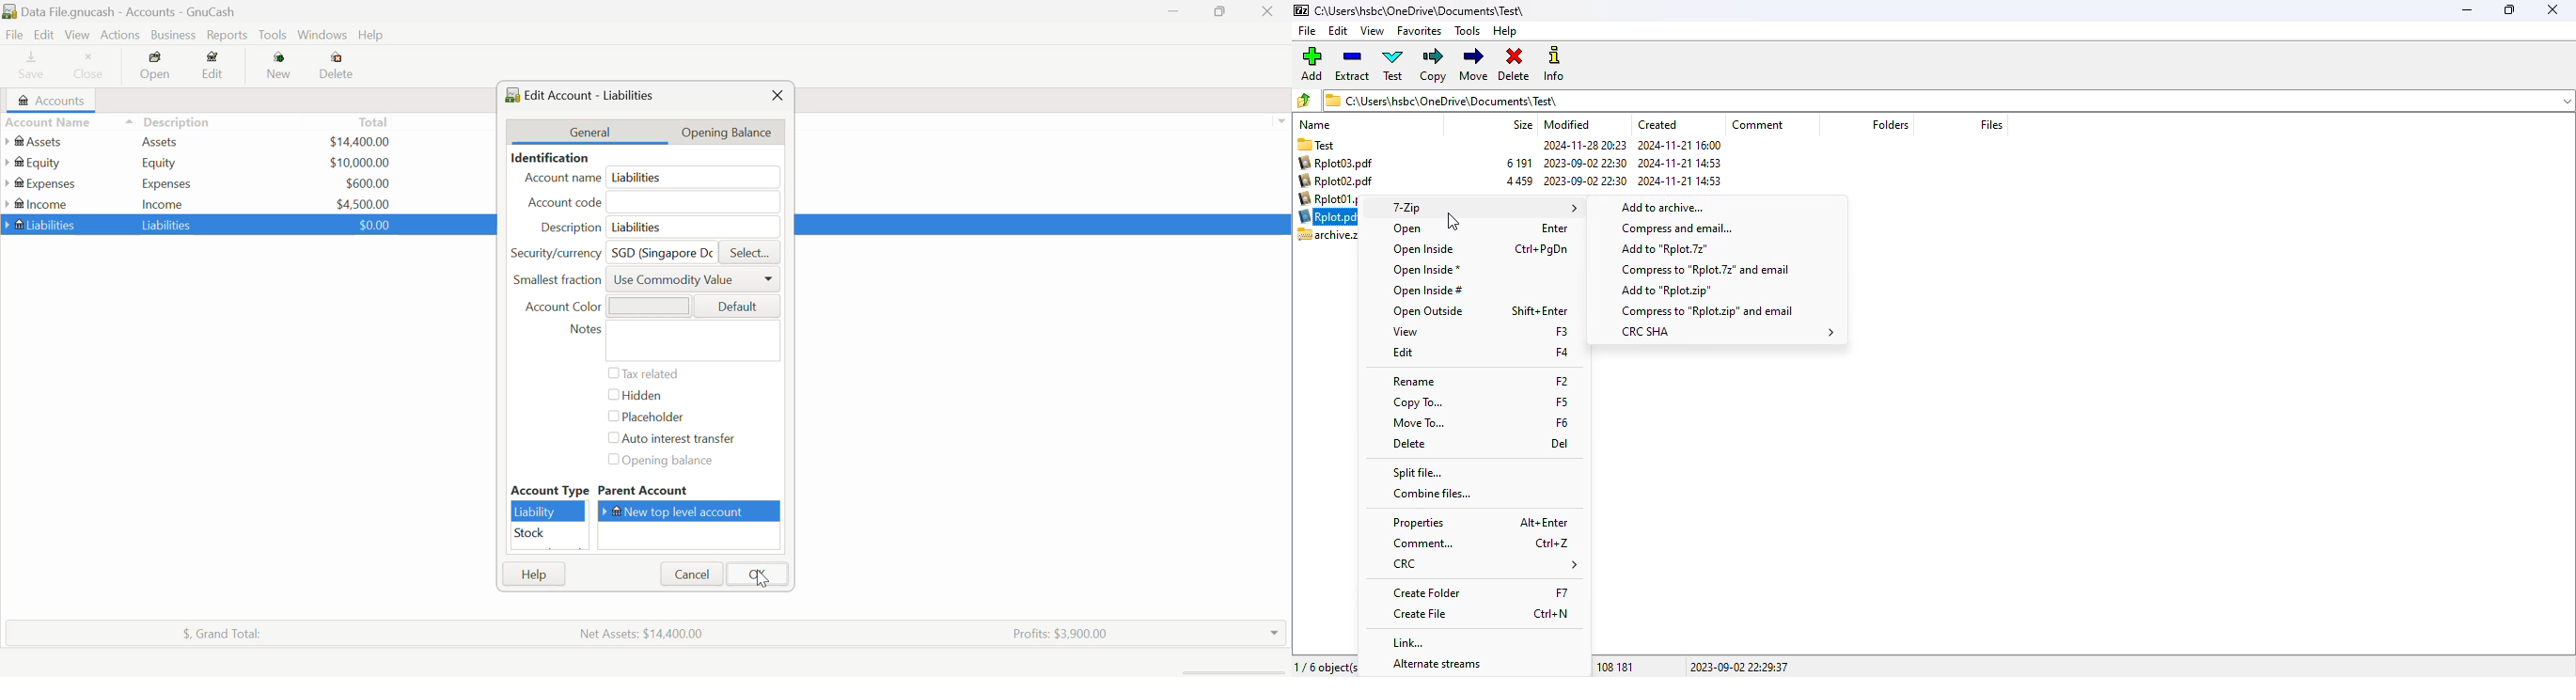 This screenshot has width=2576, height=700. I want to click on Account code, so click(655, 203).